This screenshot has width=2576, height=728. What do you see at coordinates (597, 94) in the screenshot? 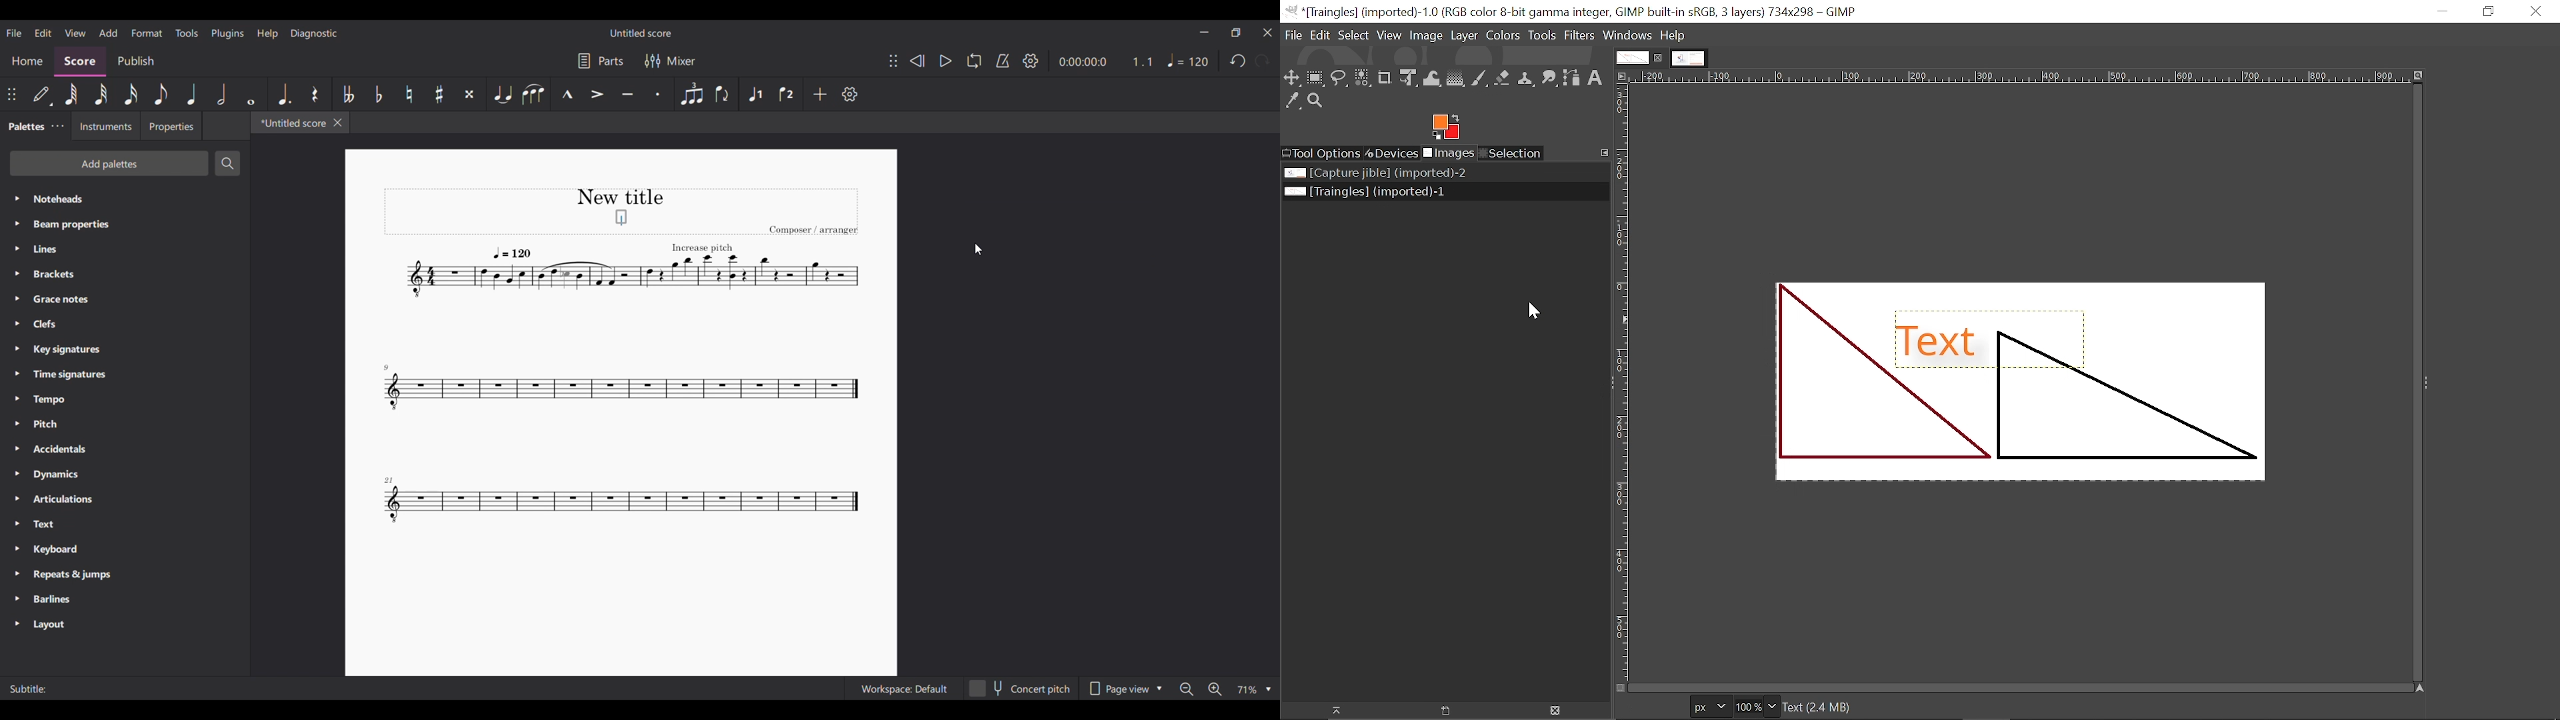
I see `Accent` at bounding box center [597, 94].